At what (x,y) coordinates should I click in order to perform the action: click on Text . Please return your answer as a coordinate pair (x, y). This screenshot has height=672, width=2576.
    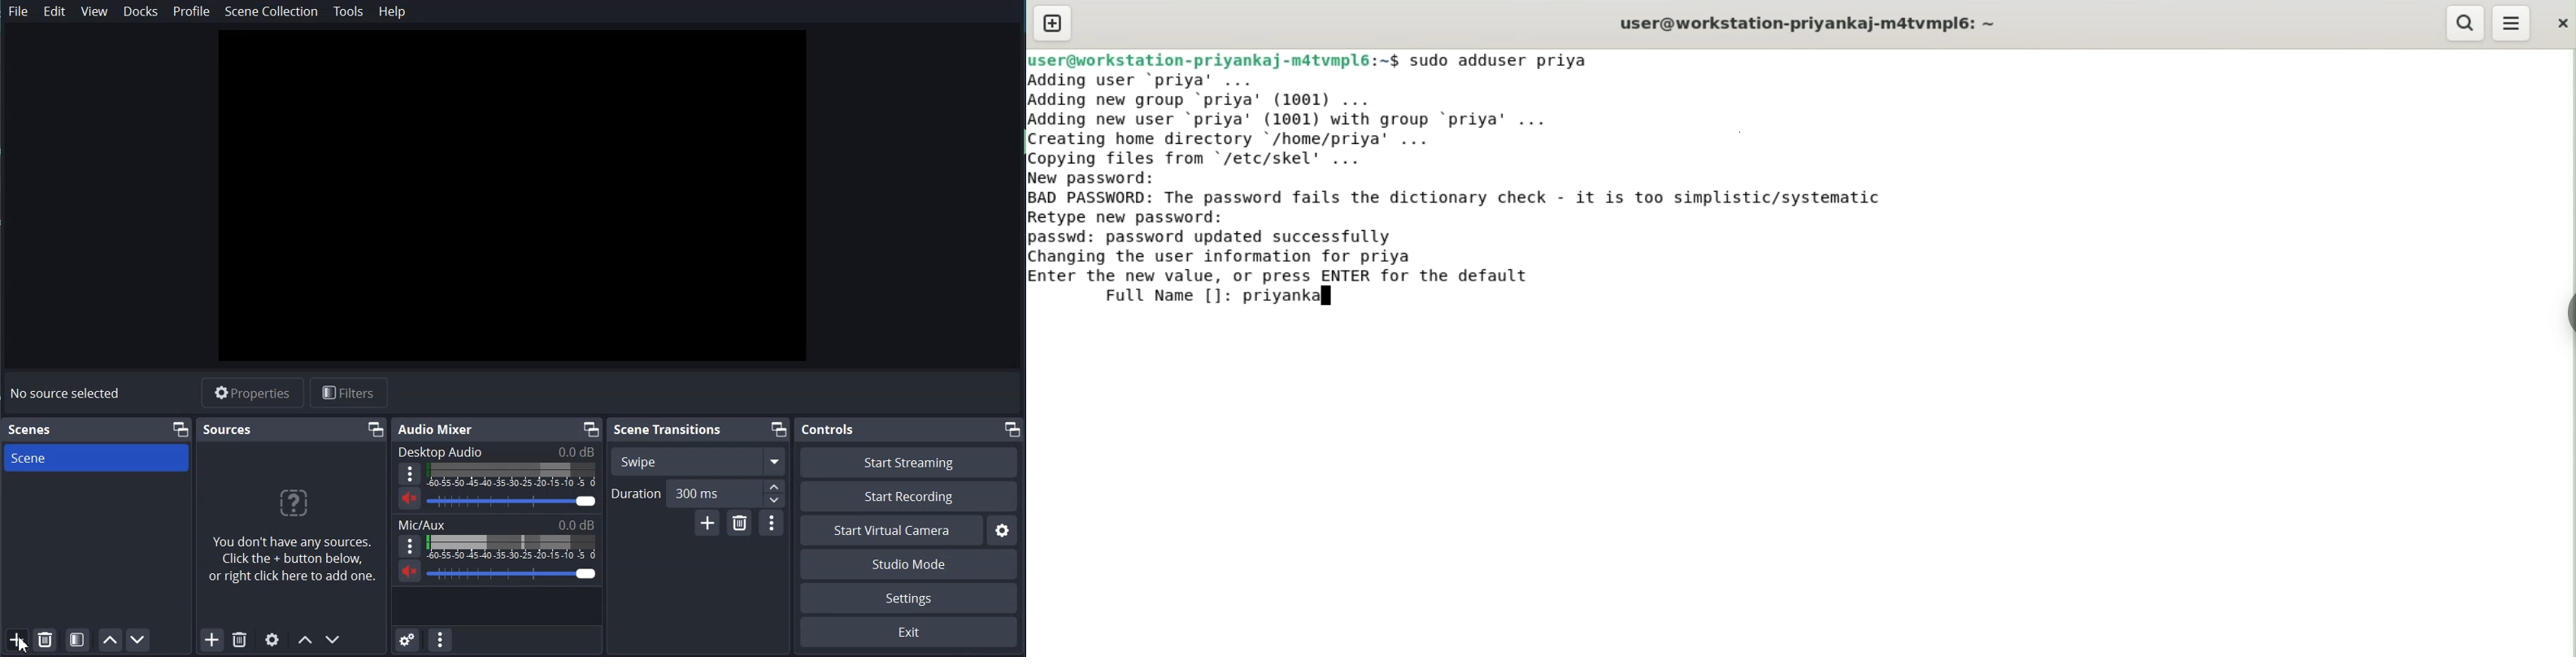
    Looking at the image, I should click on (32, 430).